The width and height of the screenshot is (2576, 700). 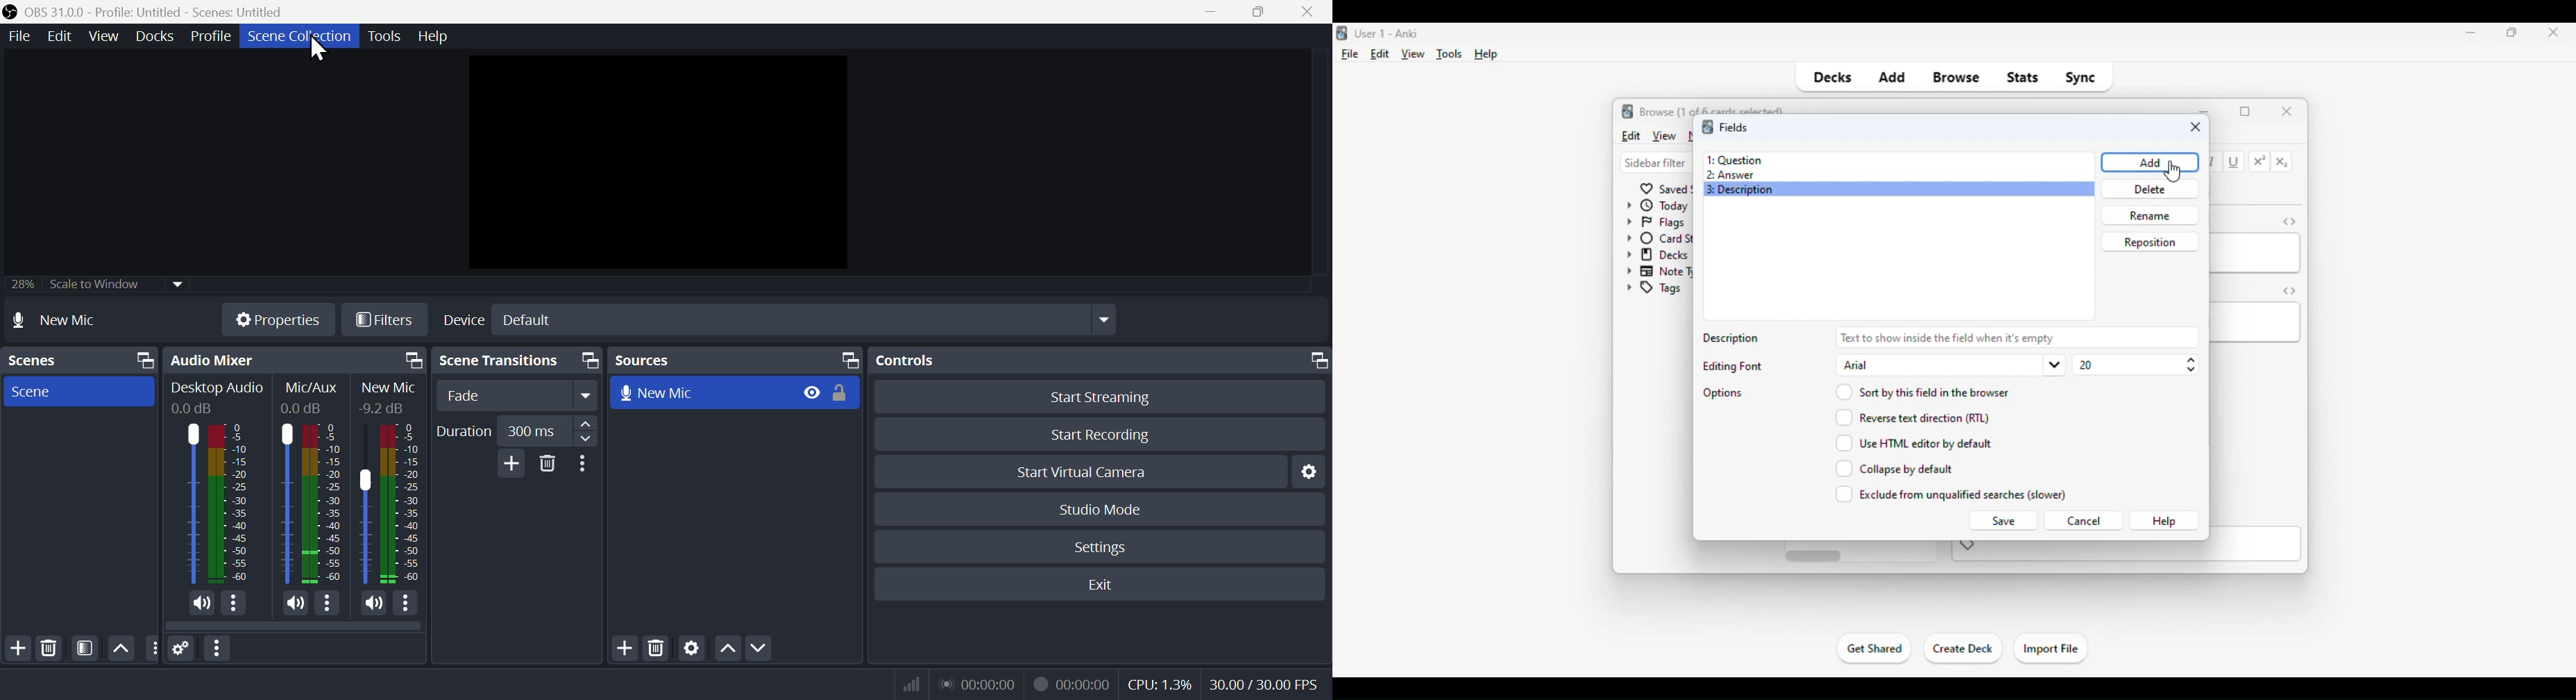 I want to click on Sources, so click(x=736, y=358).